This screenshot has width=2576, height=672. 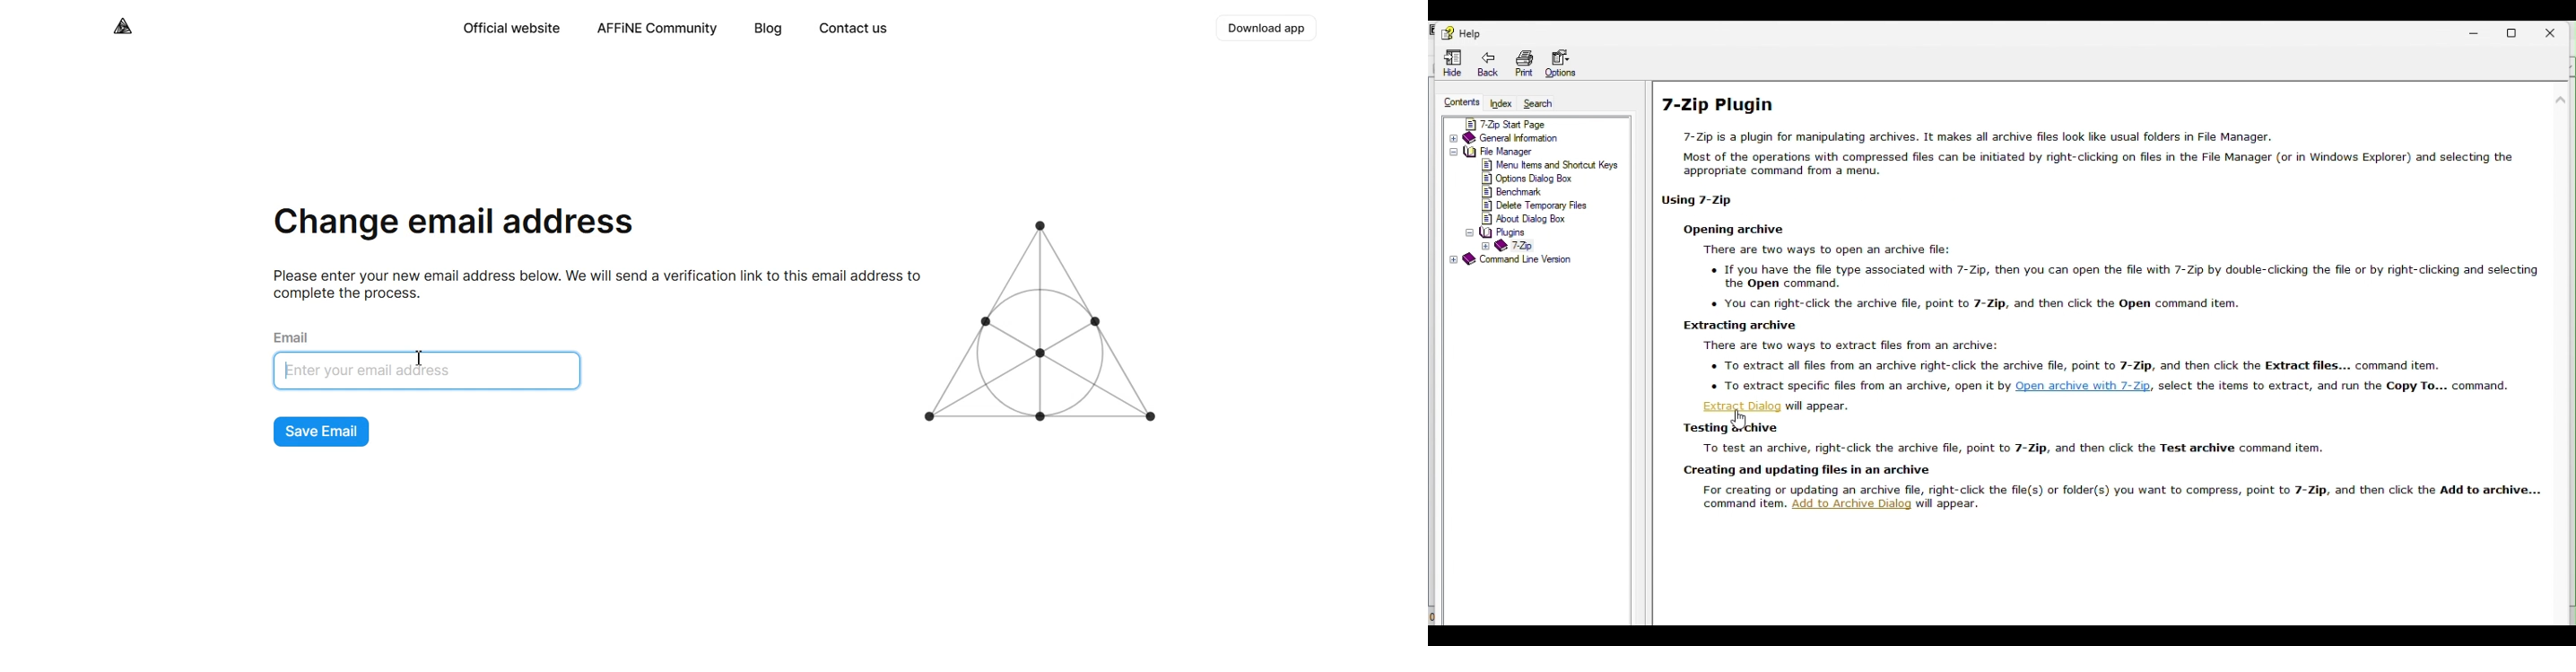 I want to click on text, so click(x=2337, y=387).